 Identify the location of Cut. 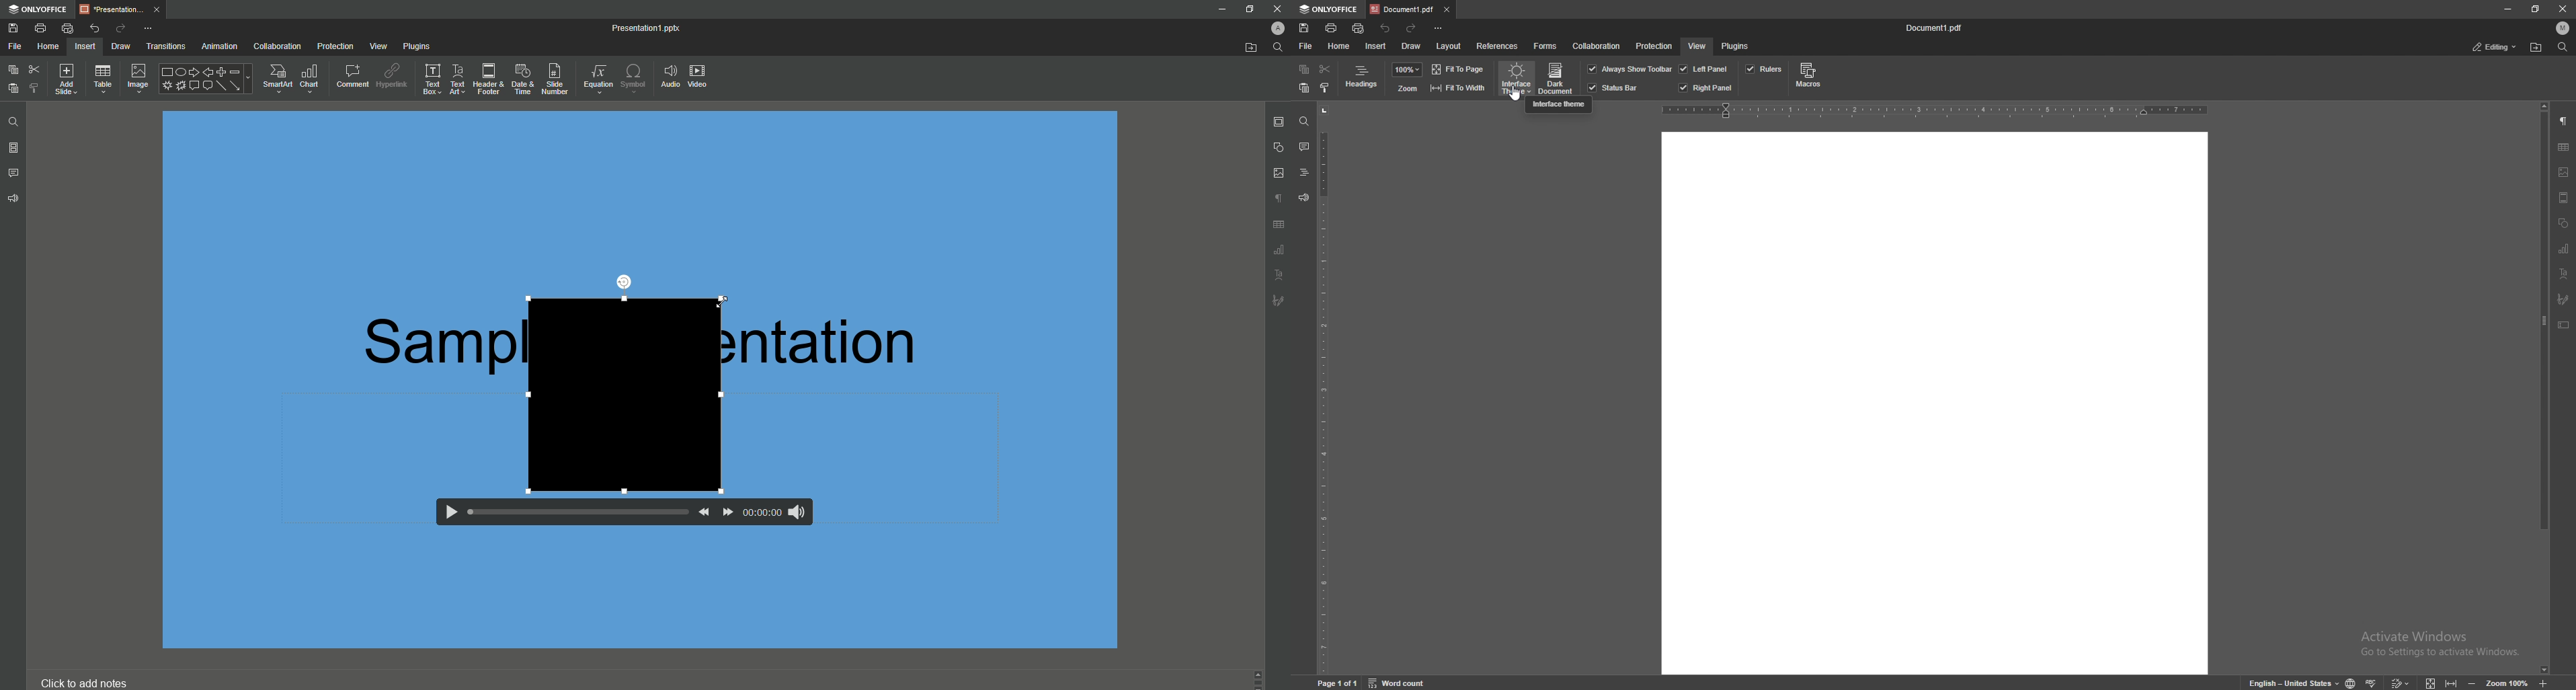
(34, 69).